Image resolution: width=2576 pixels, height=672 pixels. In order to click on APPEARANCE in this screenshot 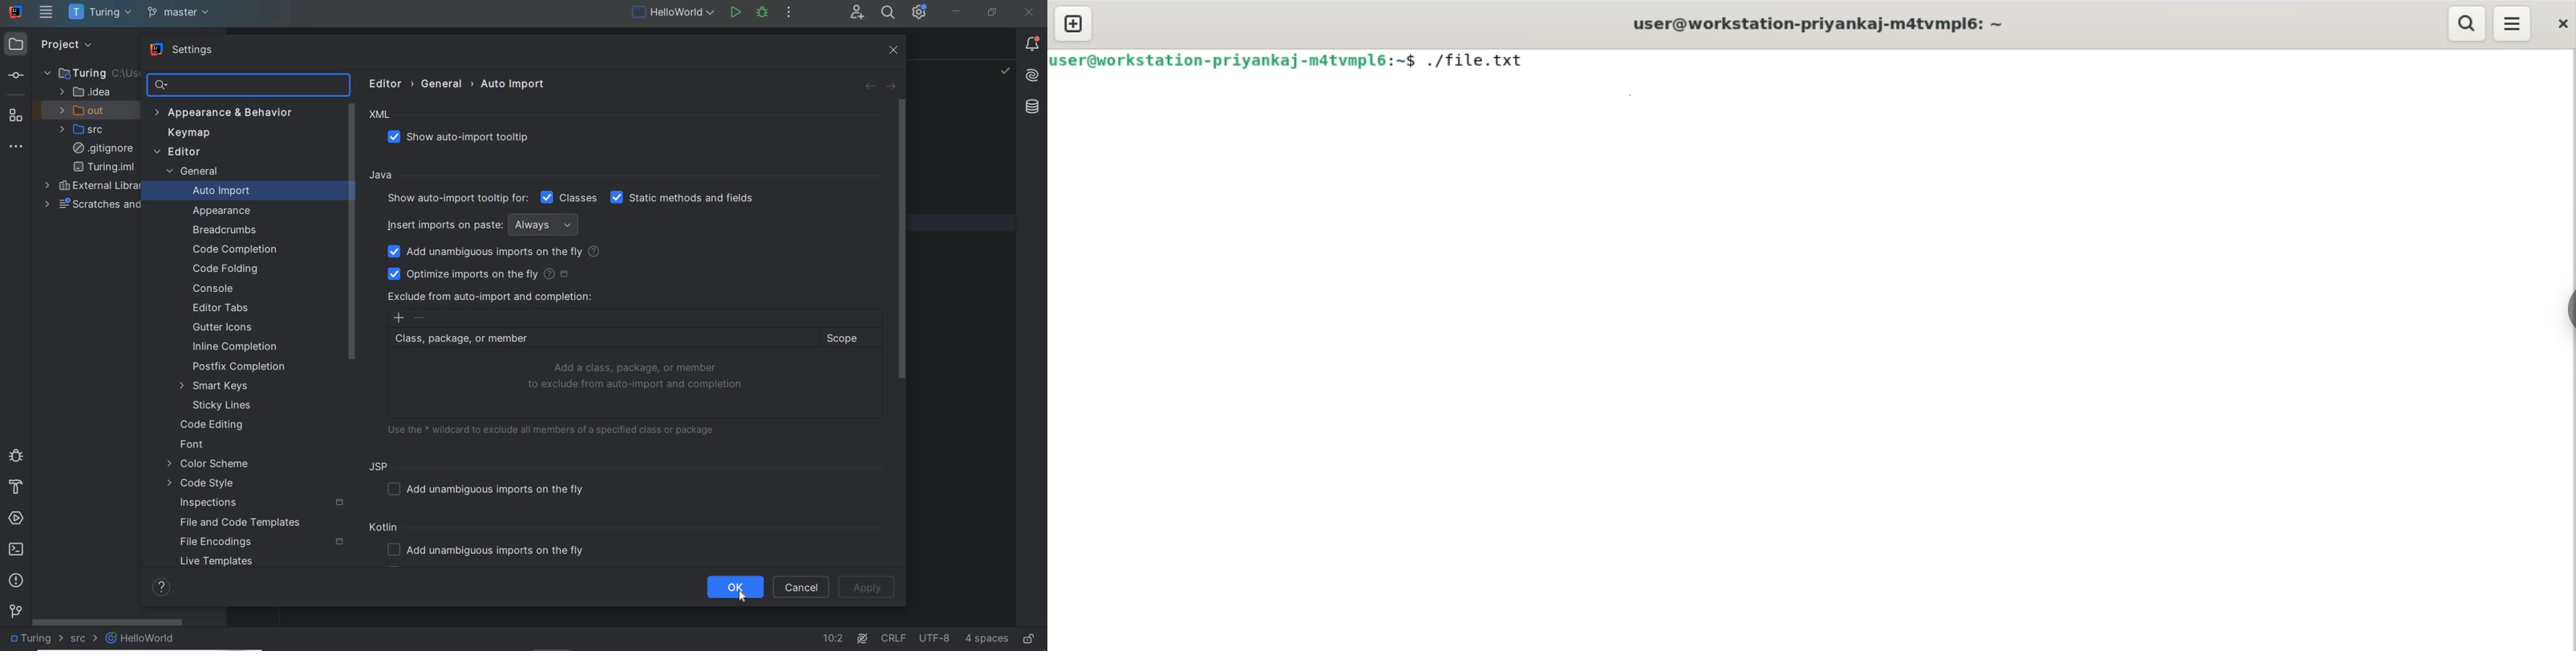, I will do `click(223, 211)`.